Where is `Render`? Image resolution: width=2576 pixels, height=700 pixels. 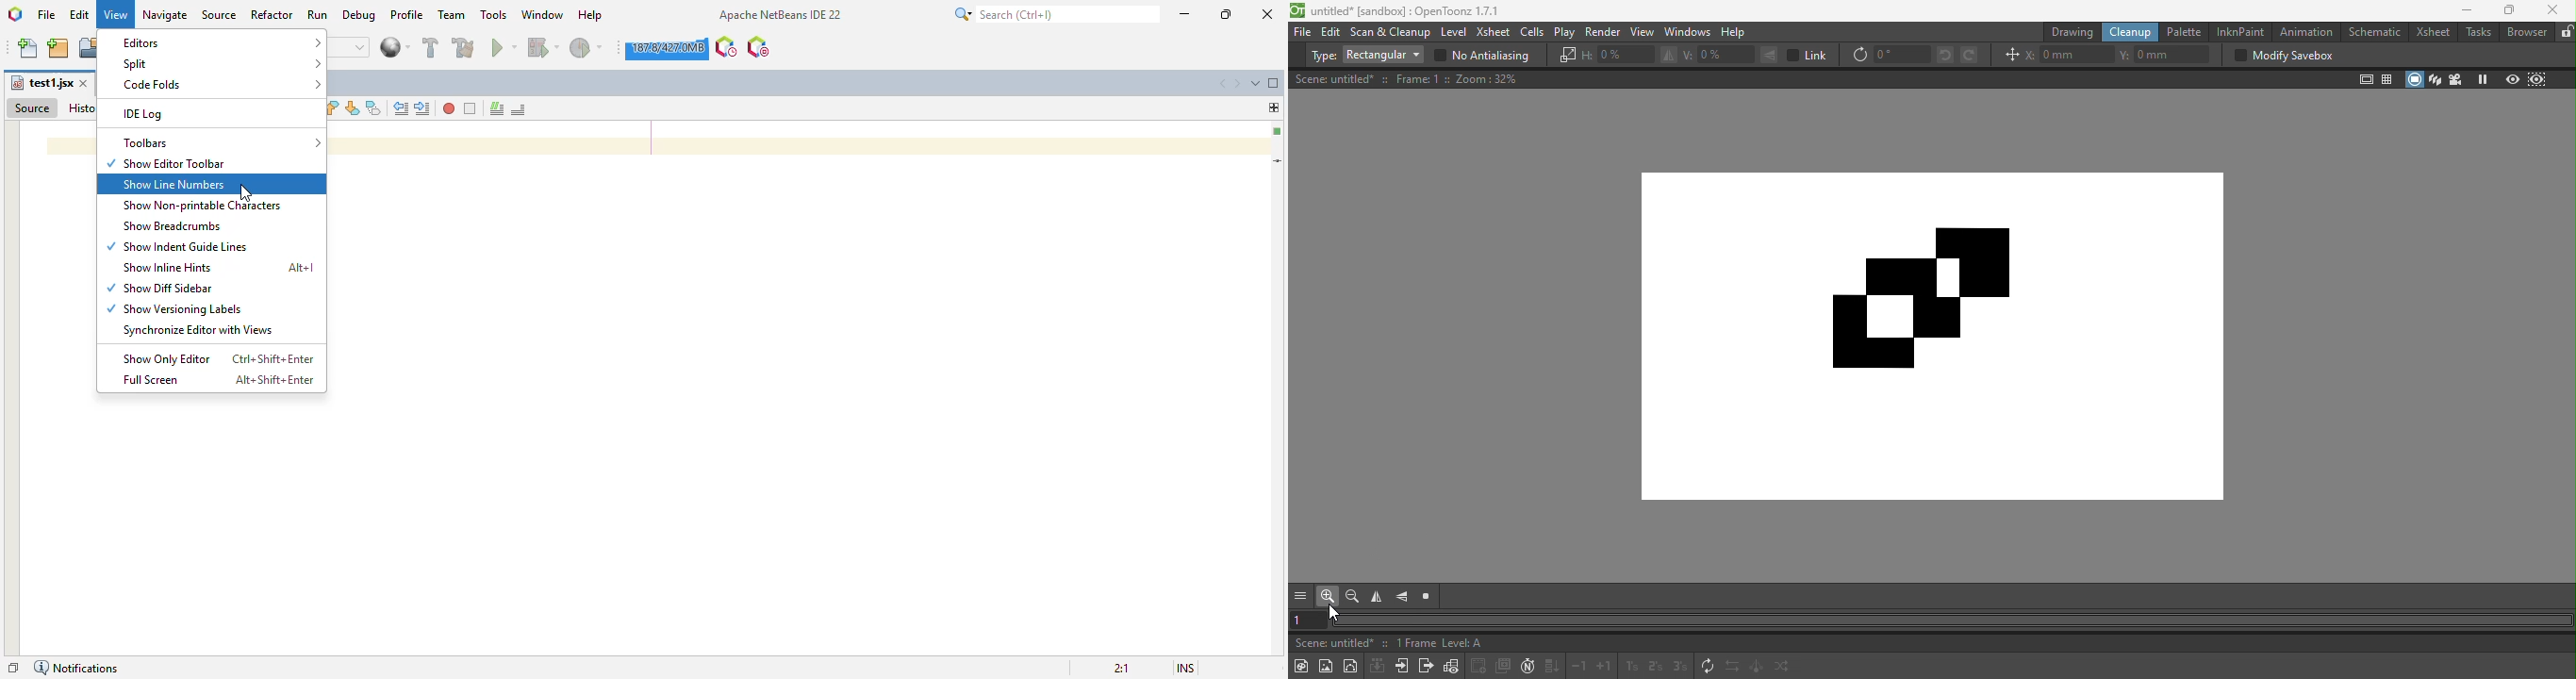 Render is located at coordinates (1601, 31).